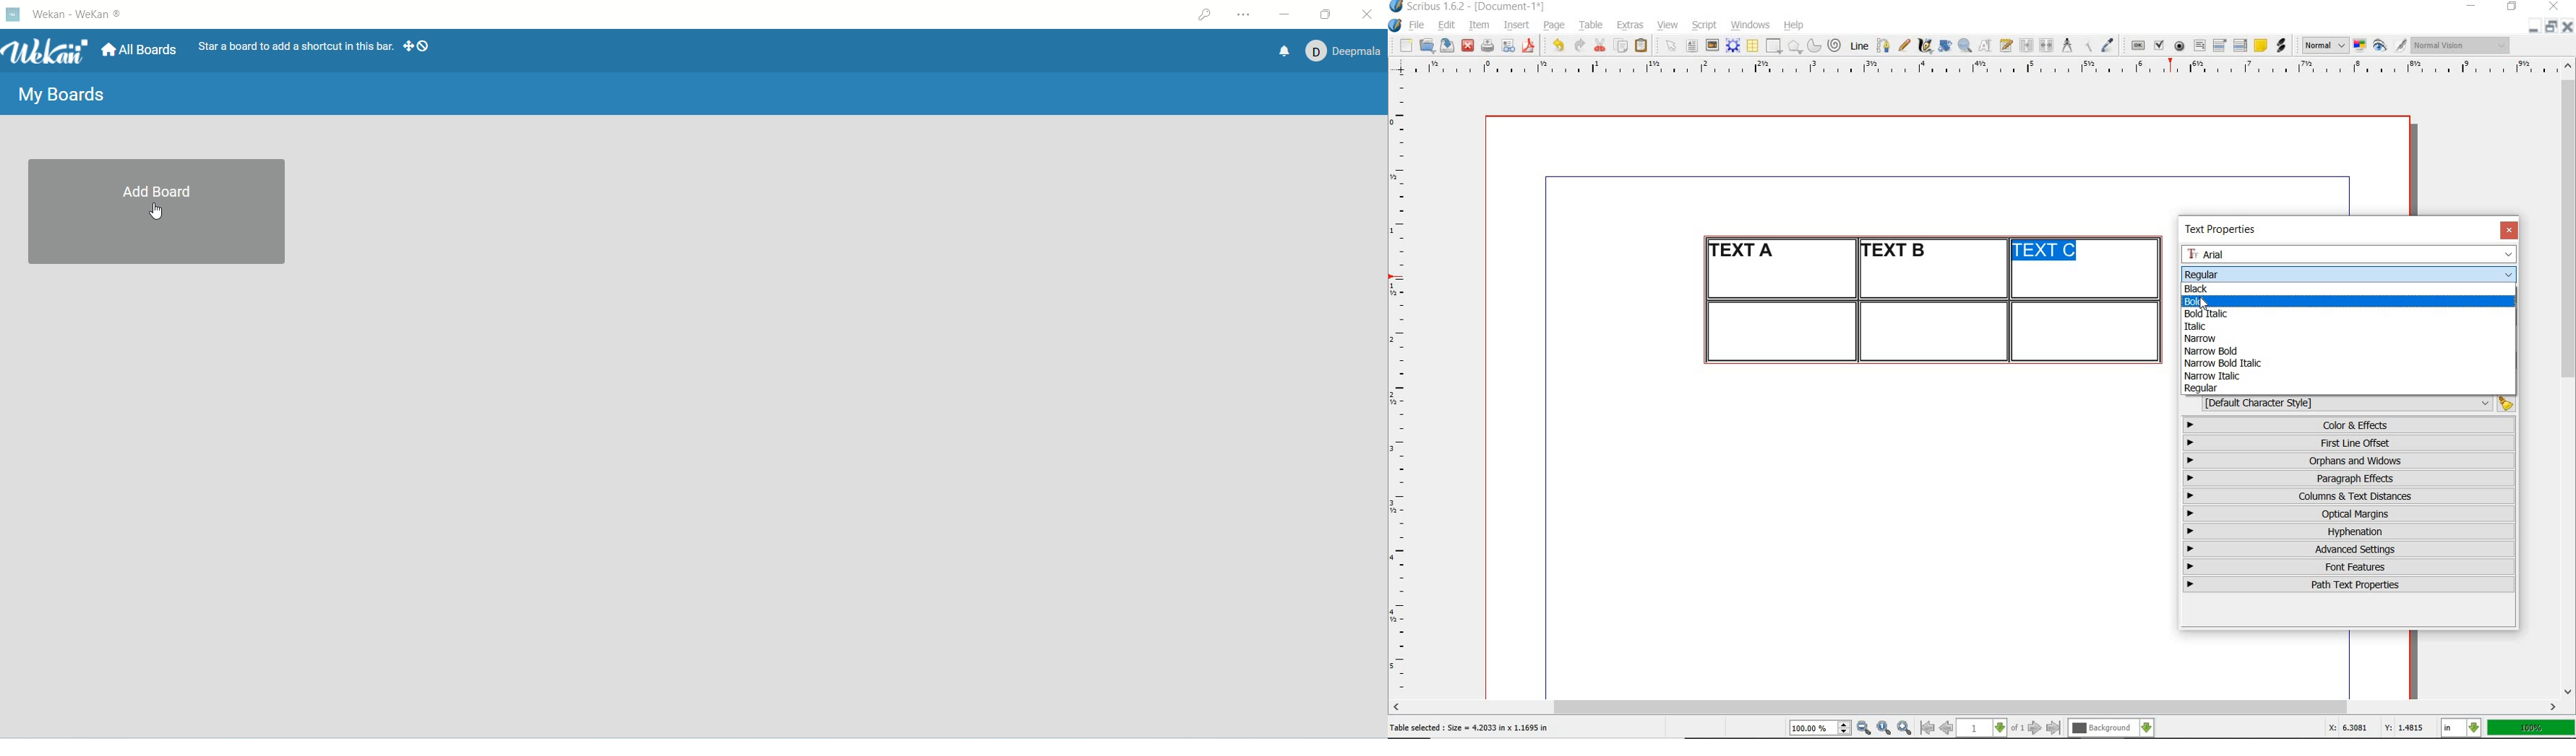  Describe the element at coordinates (2201, 273) in the screenshot. I see `regular` at that location.